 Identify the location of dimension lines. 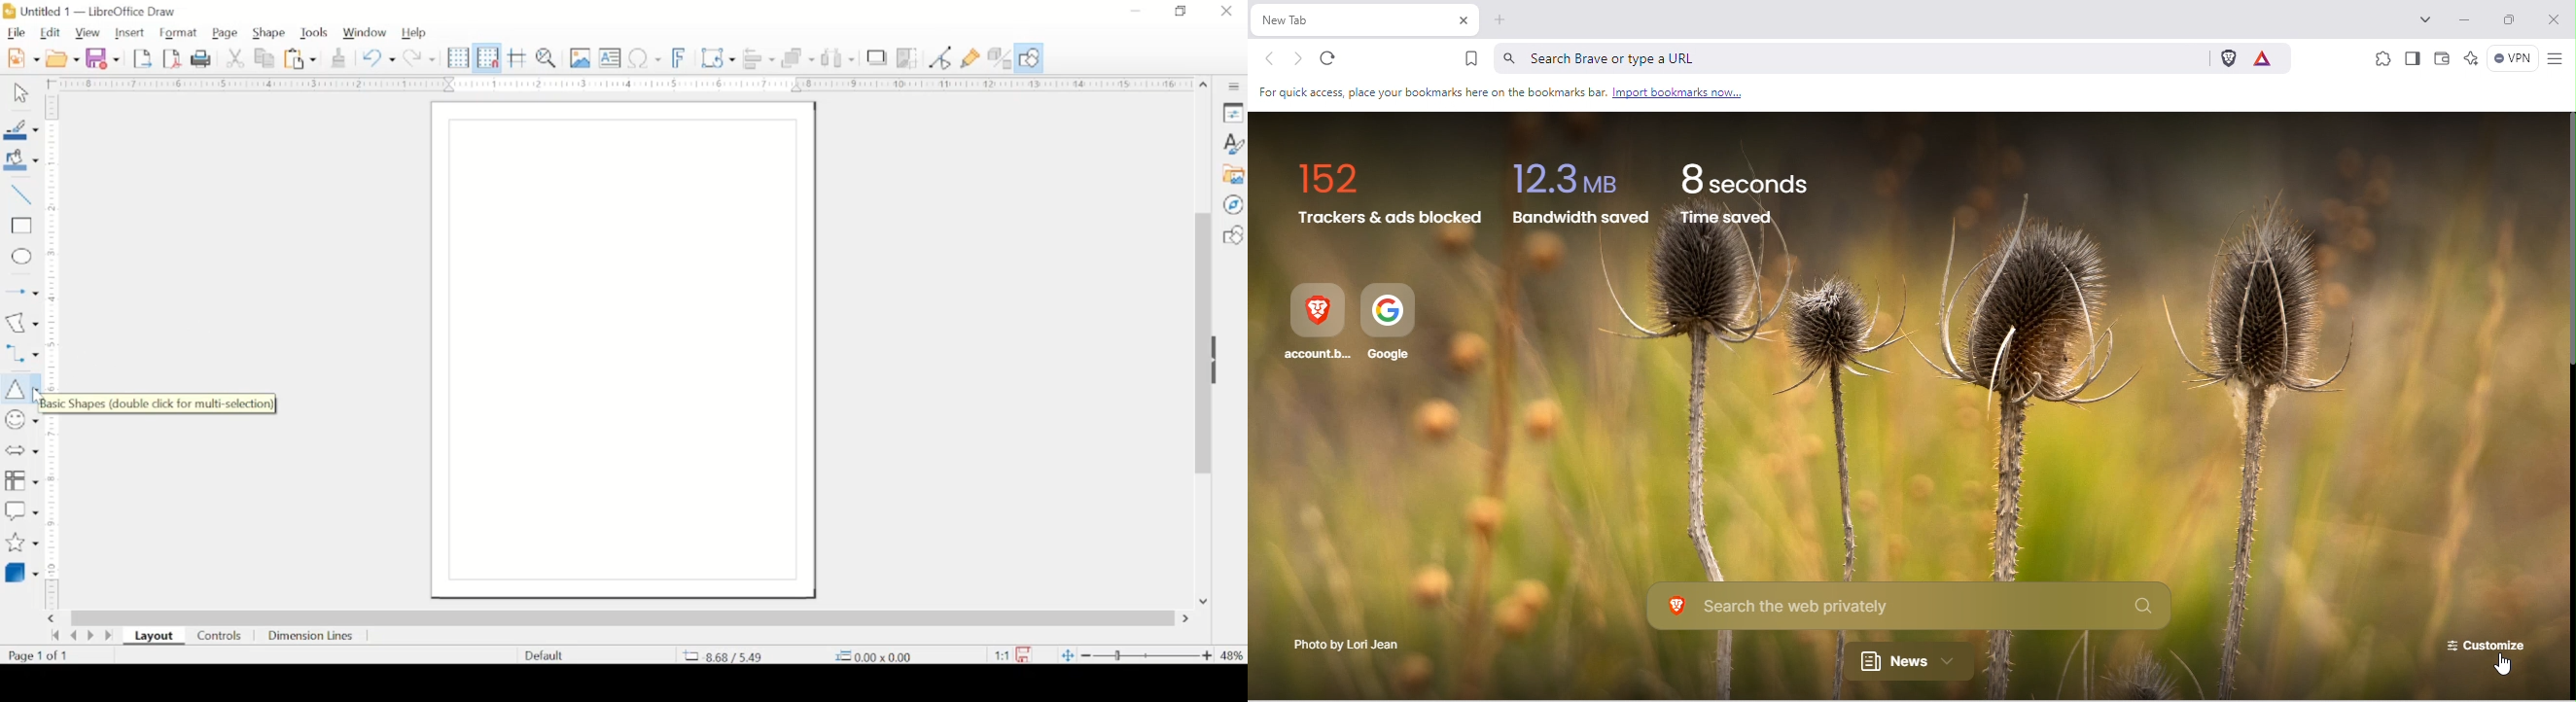
(313, 636).